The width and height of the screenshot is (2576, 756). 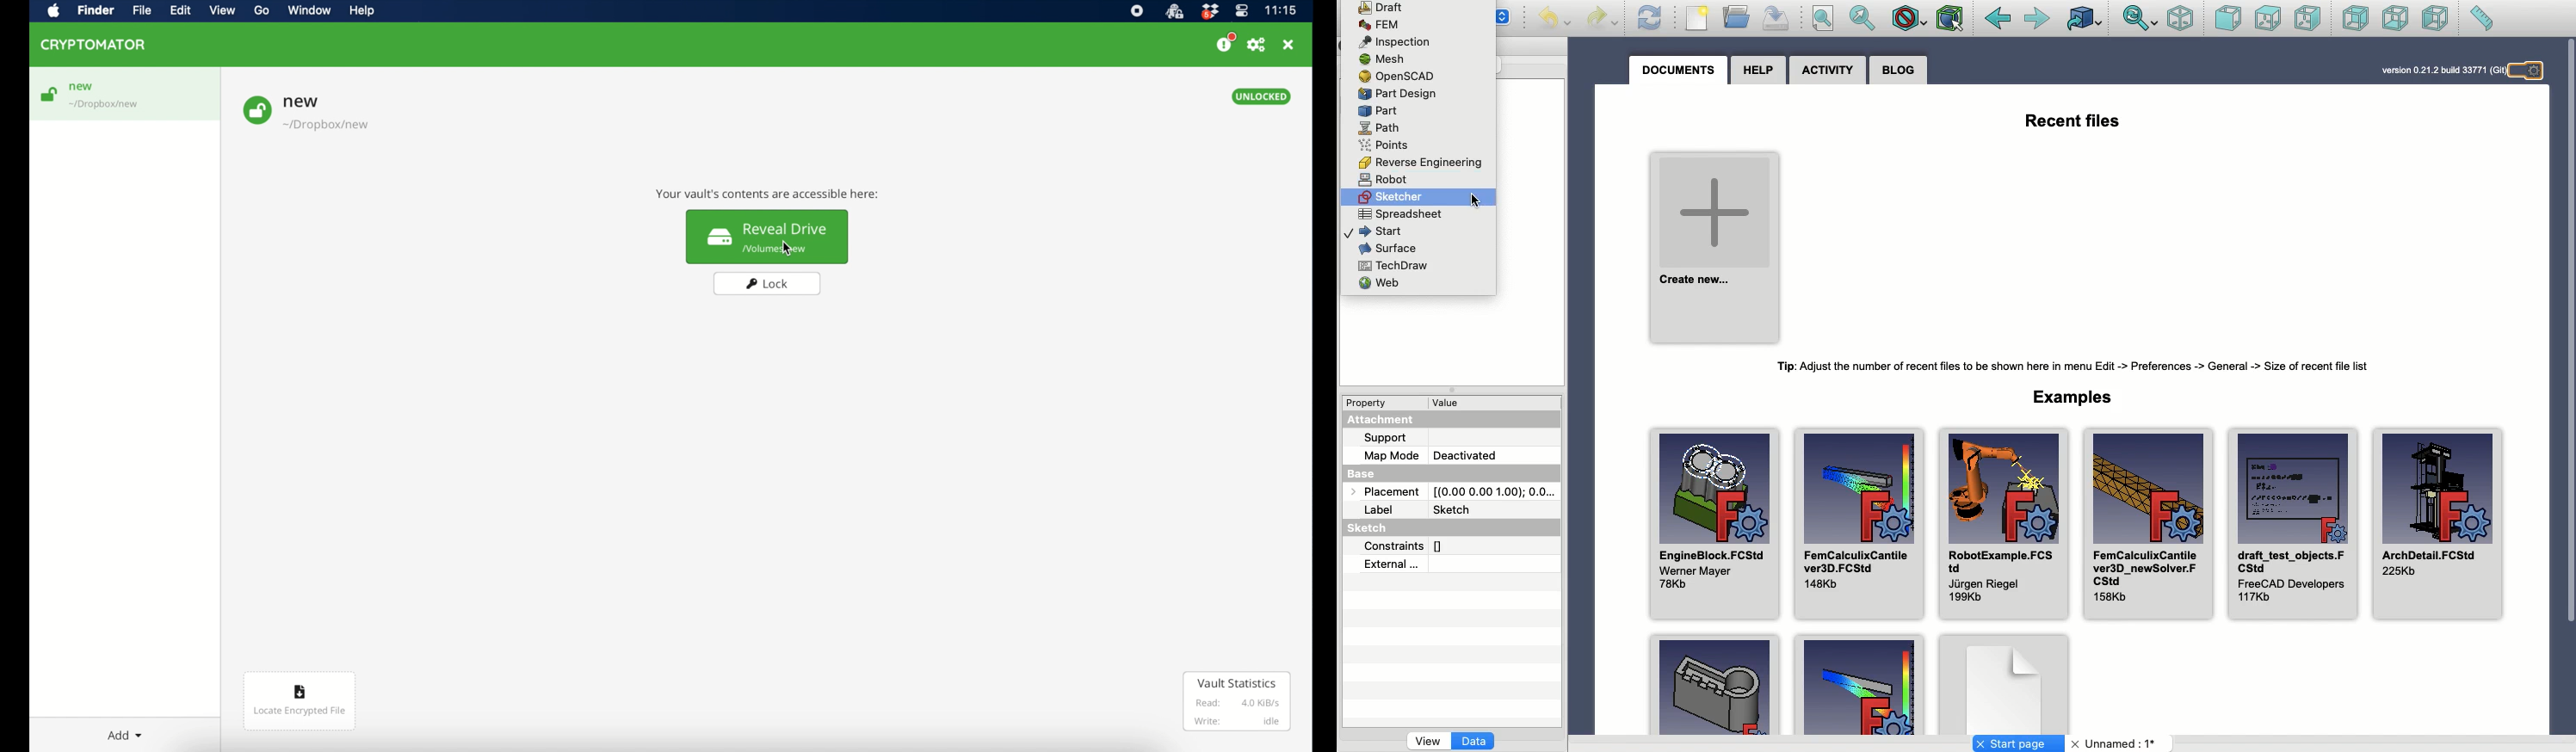 What do you see at coordinates (1377, 422) in the screenshot?
I see `Attachment` at bounding box center [1377, 422].